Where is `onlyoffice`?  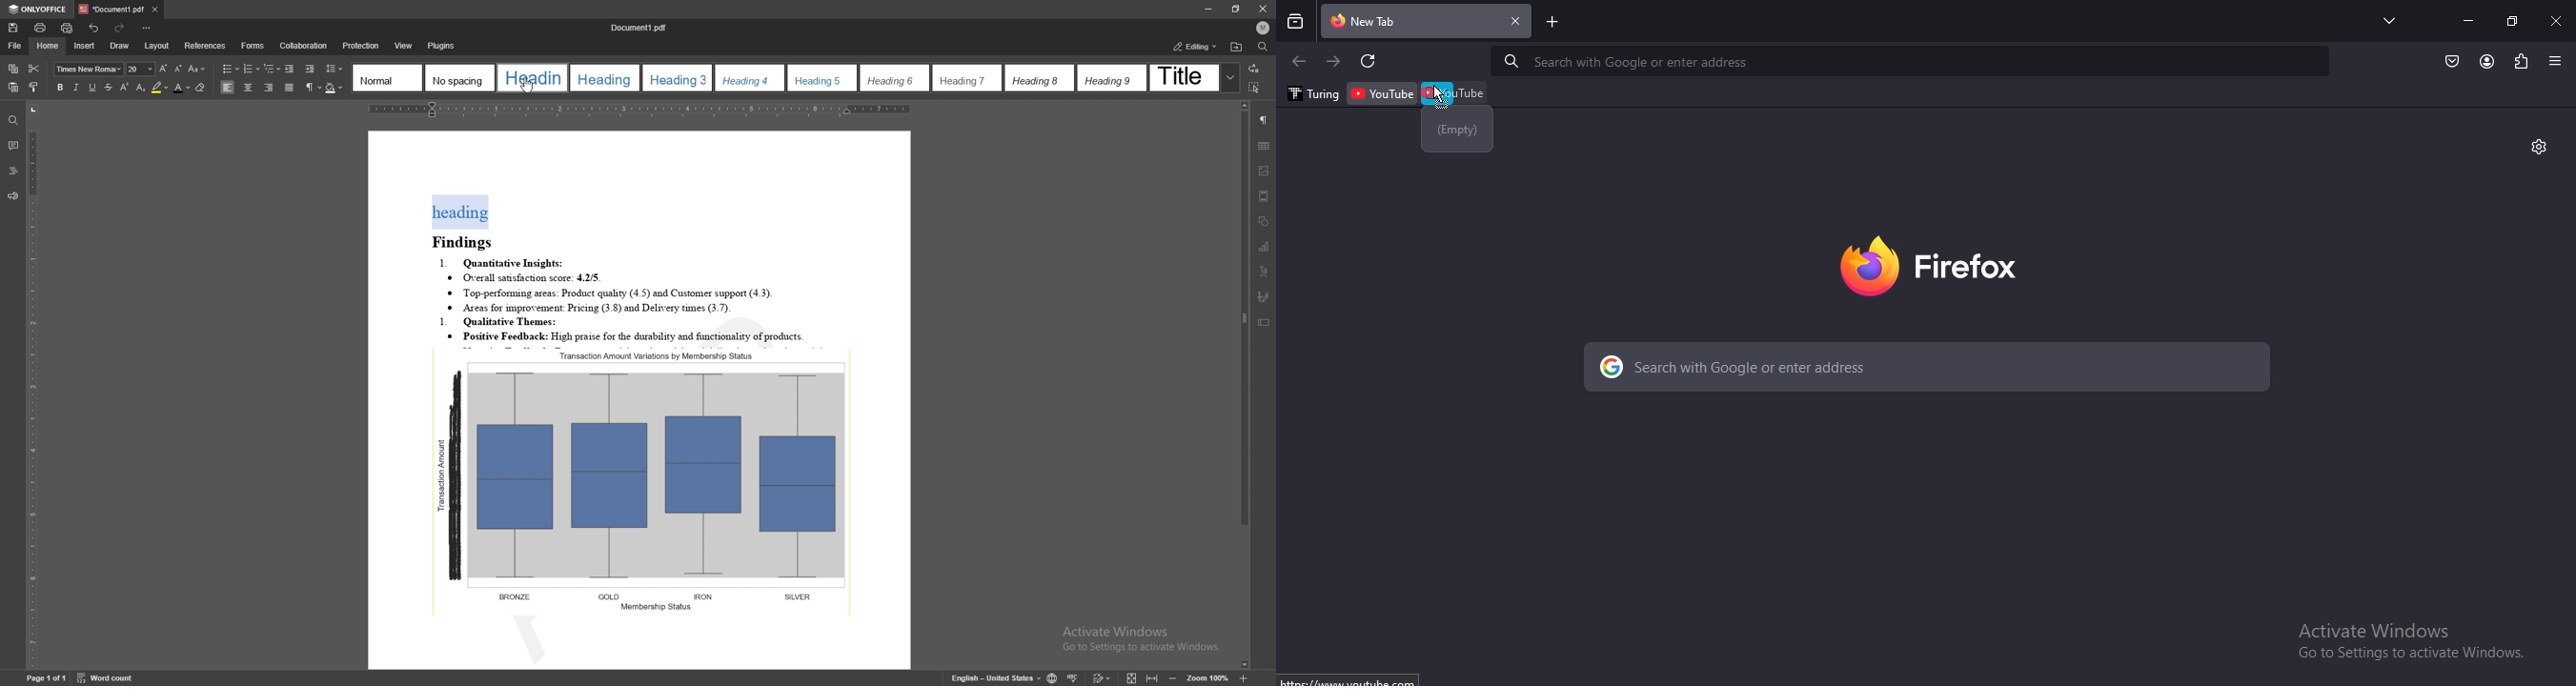
onlyoffice is located at coordinates (38, 10).